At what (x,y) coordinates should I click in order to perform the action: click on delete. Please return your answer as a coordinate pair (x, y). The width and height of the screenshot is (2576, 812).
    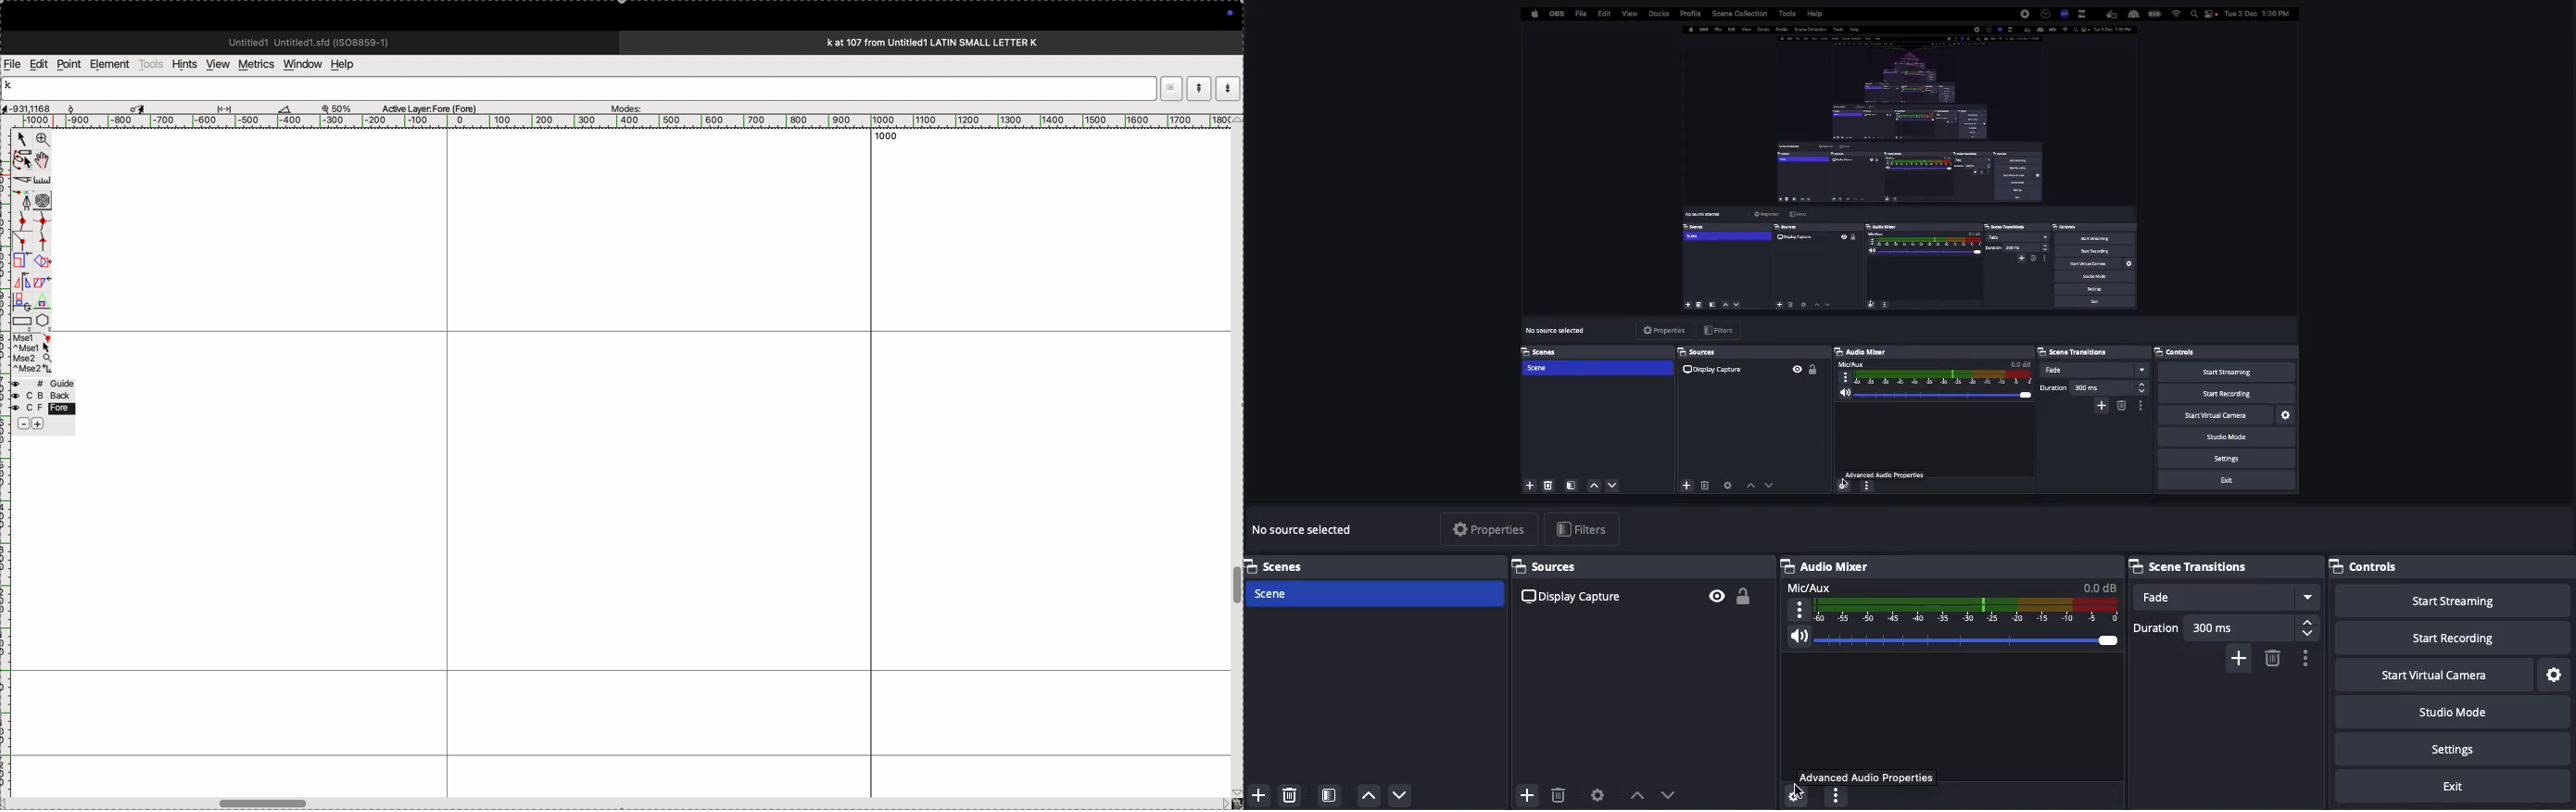
    Looking at the image, I should click on (1295, 794).